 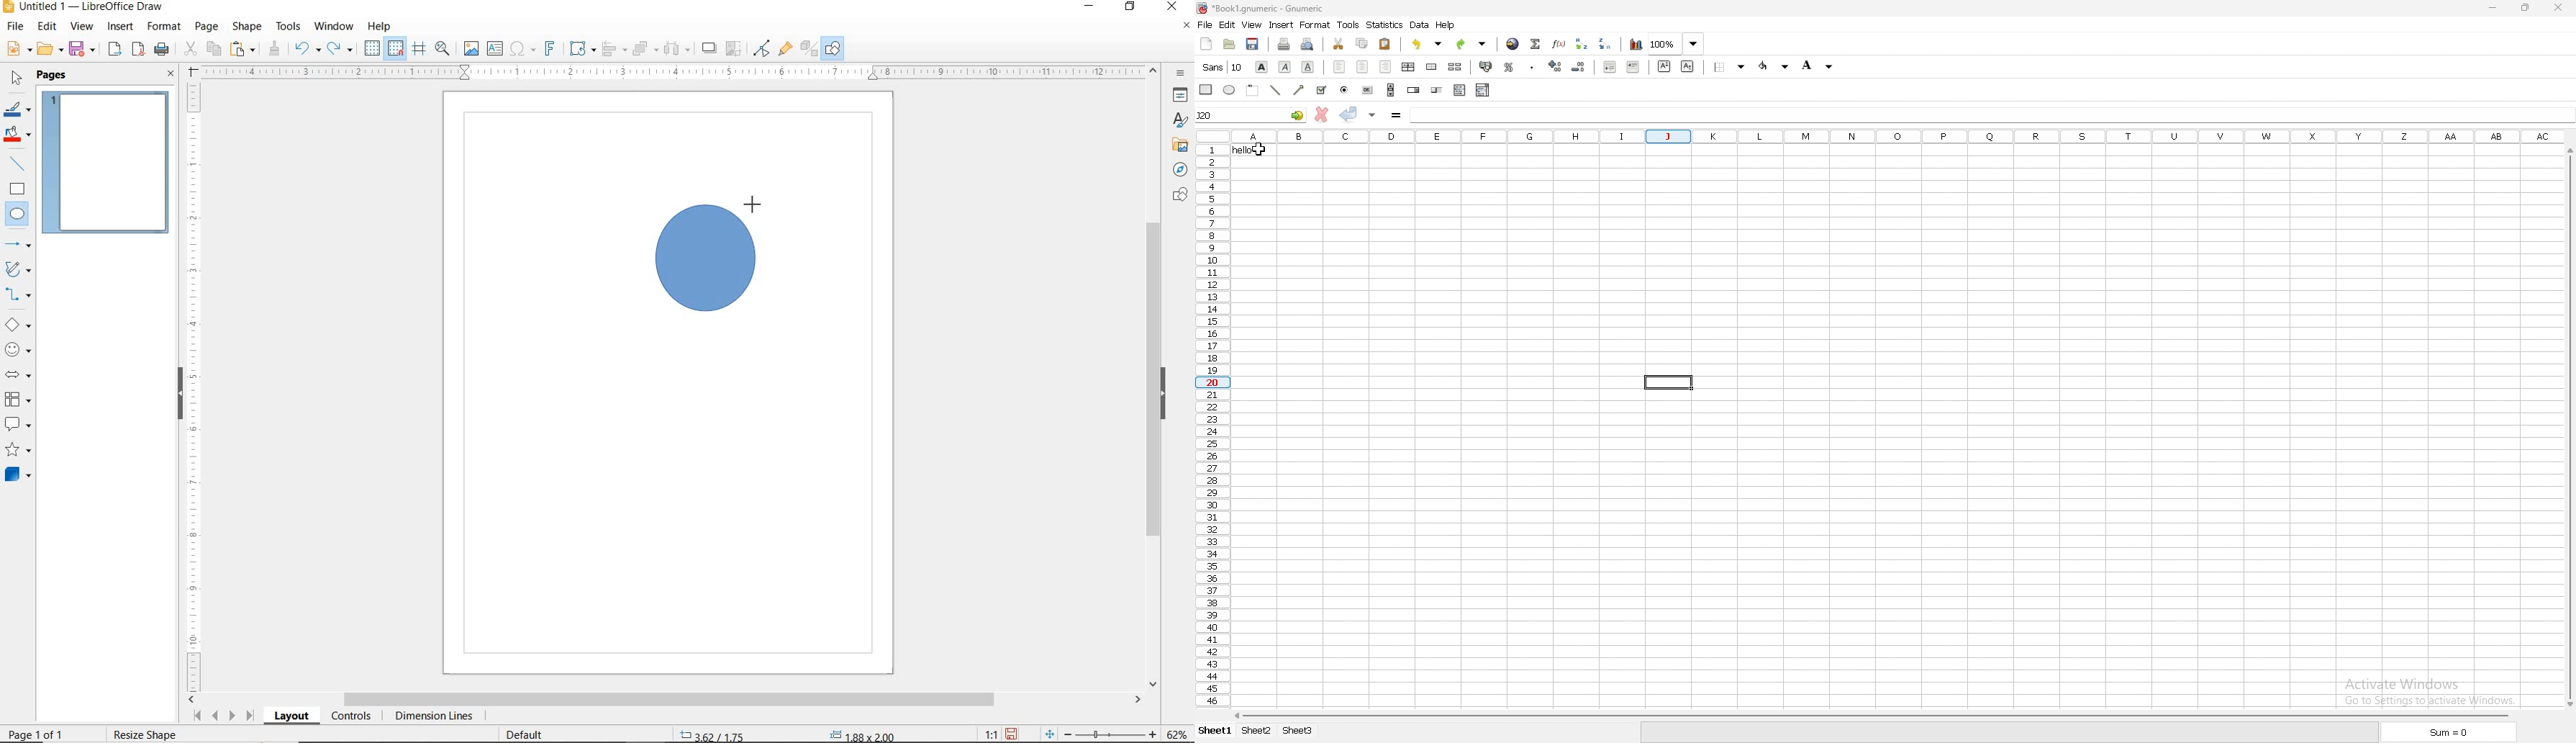 I want to click on checkbox, so click(x=1323, y=91).